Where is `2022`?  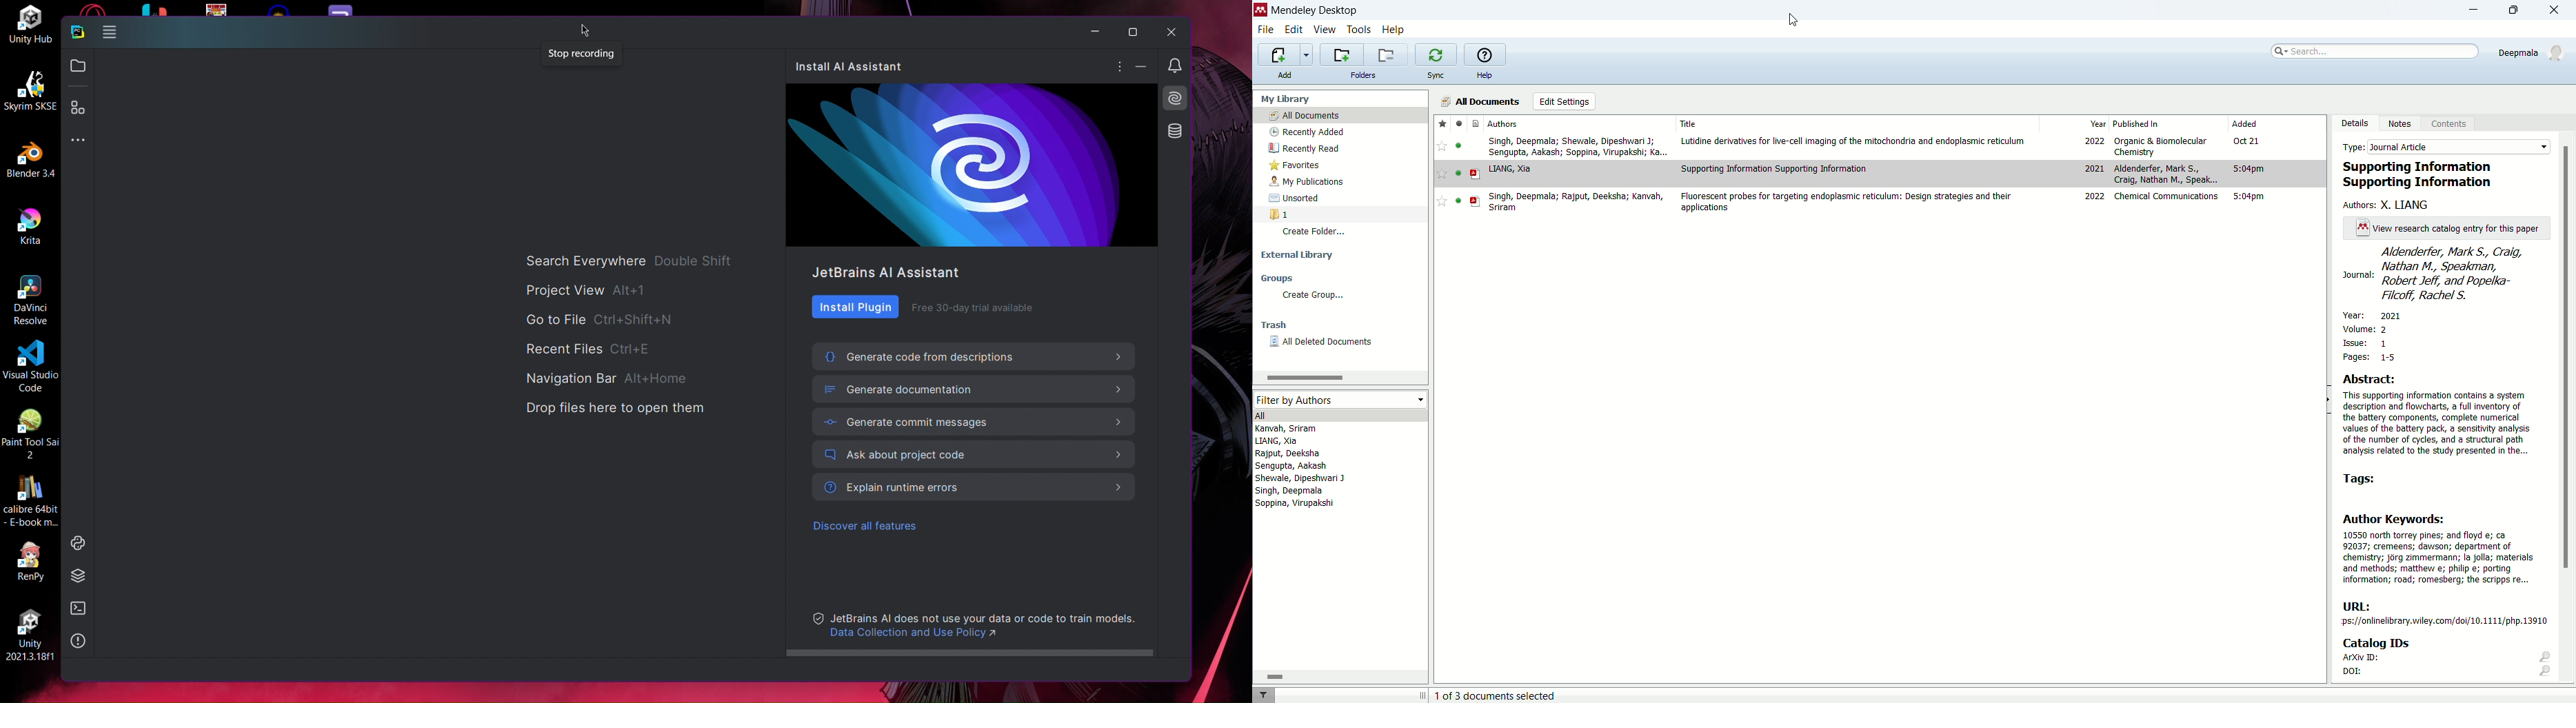
2022 is located at coordinates (2093, 140).